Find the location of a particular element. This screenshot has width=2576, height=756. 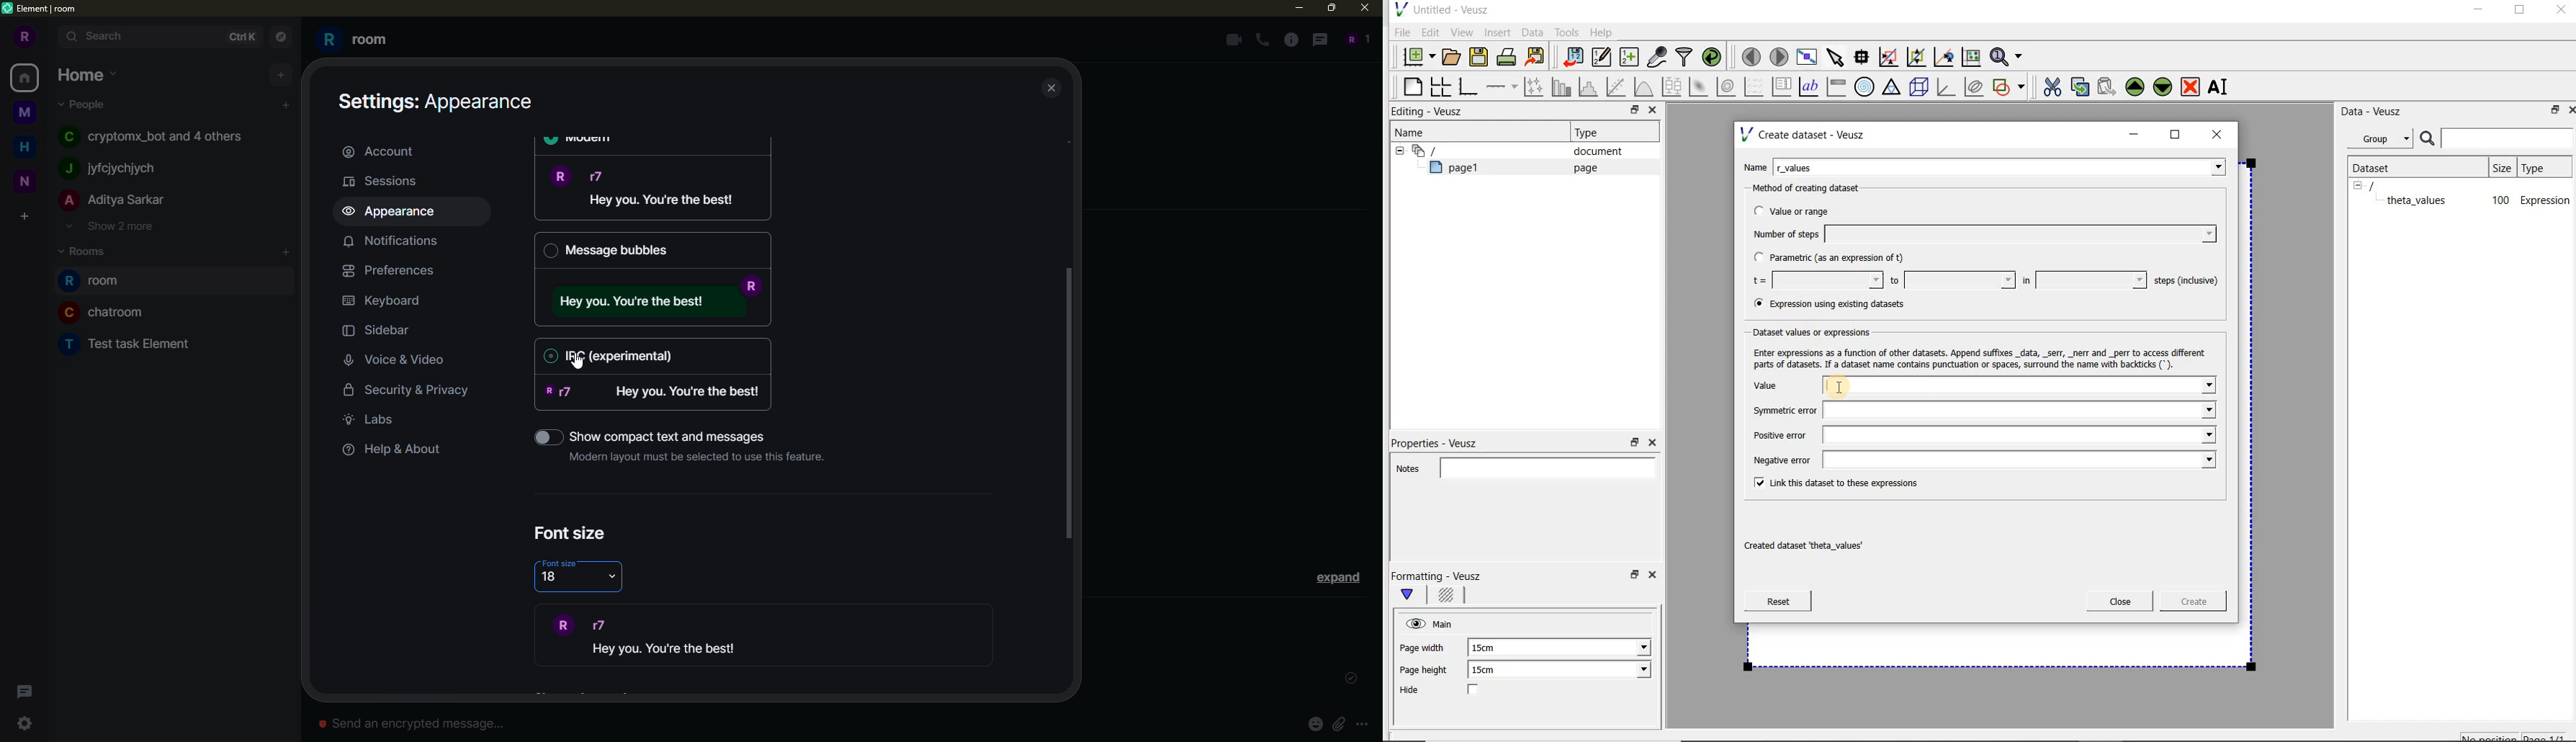

emoji is located at coordinates (1315, 723).